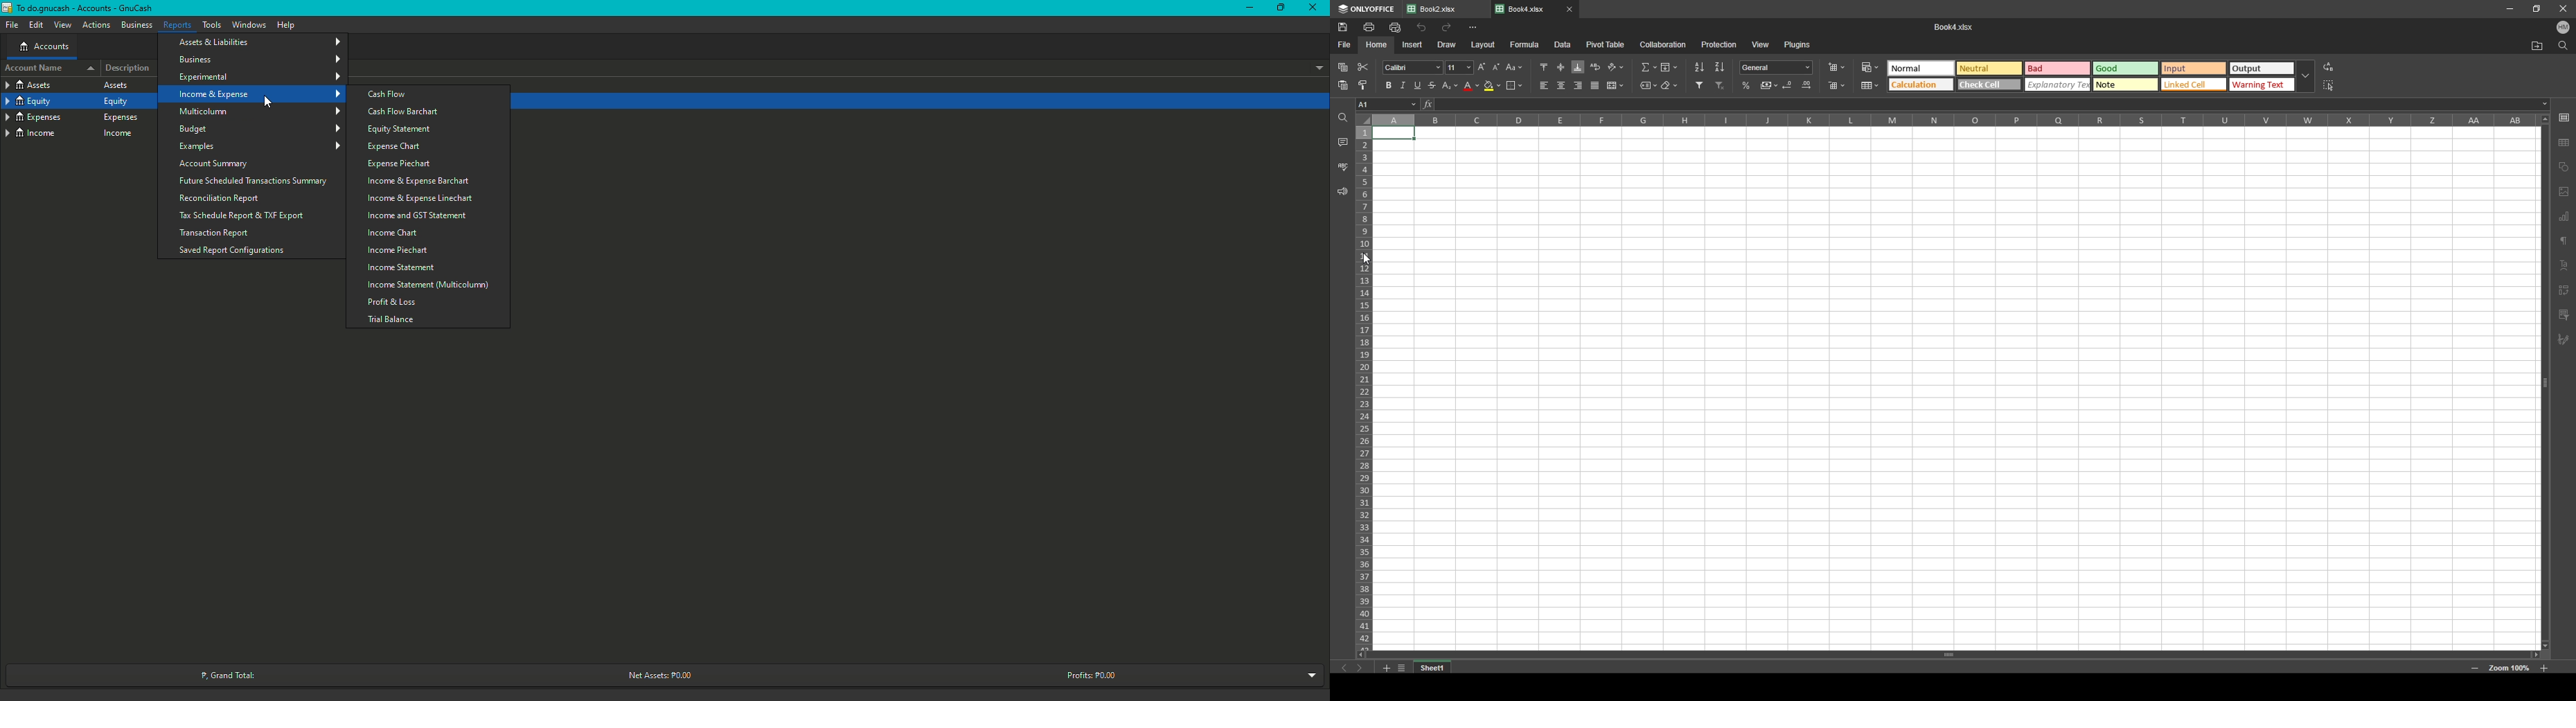 This screenshot has width=2576, height=728. Describe the element at coordinates (2538, 45) in the screenshot. I see `locate file` at that location.